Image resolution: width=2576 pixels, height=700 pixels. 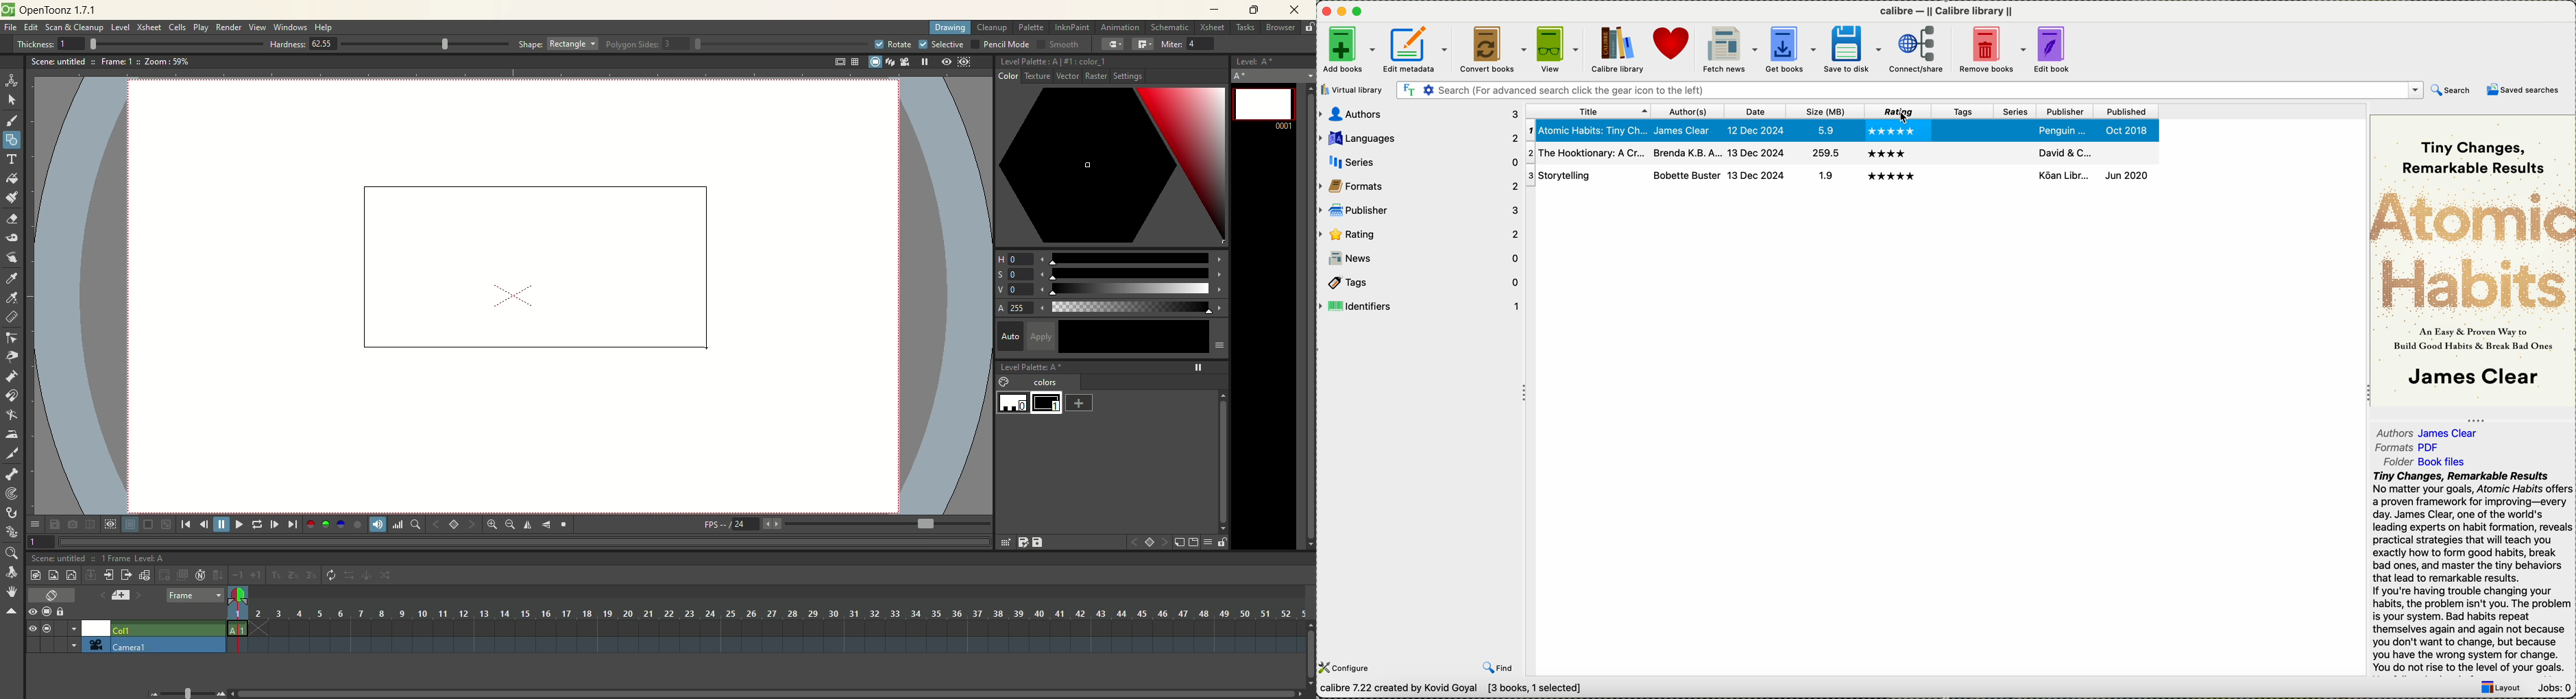 I want to click on set key, so click(x=1151, y=543).